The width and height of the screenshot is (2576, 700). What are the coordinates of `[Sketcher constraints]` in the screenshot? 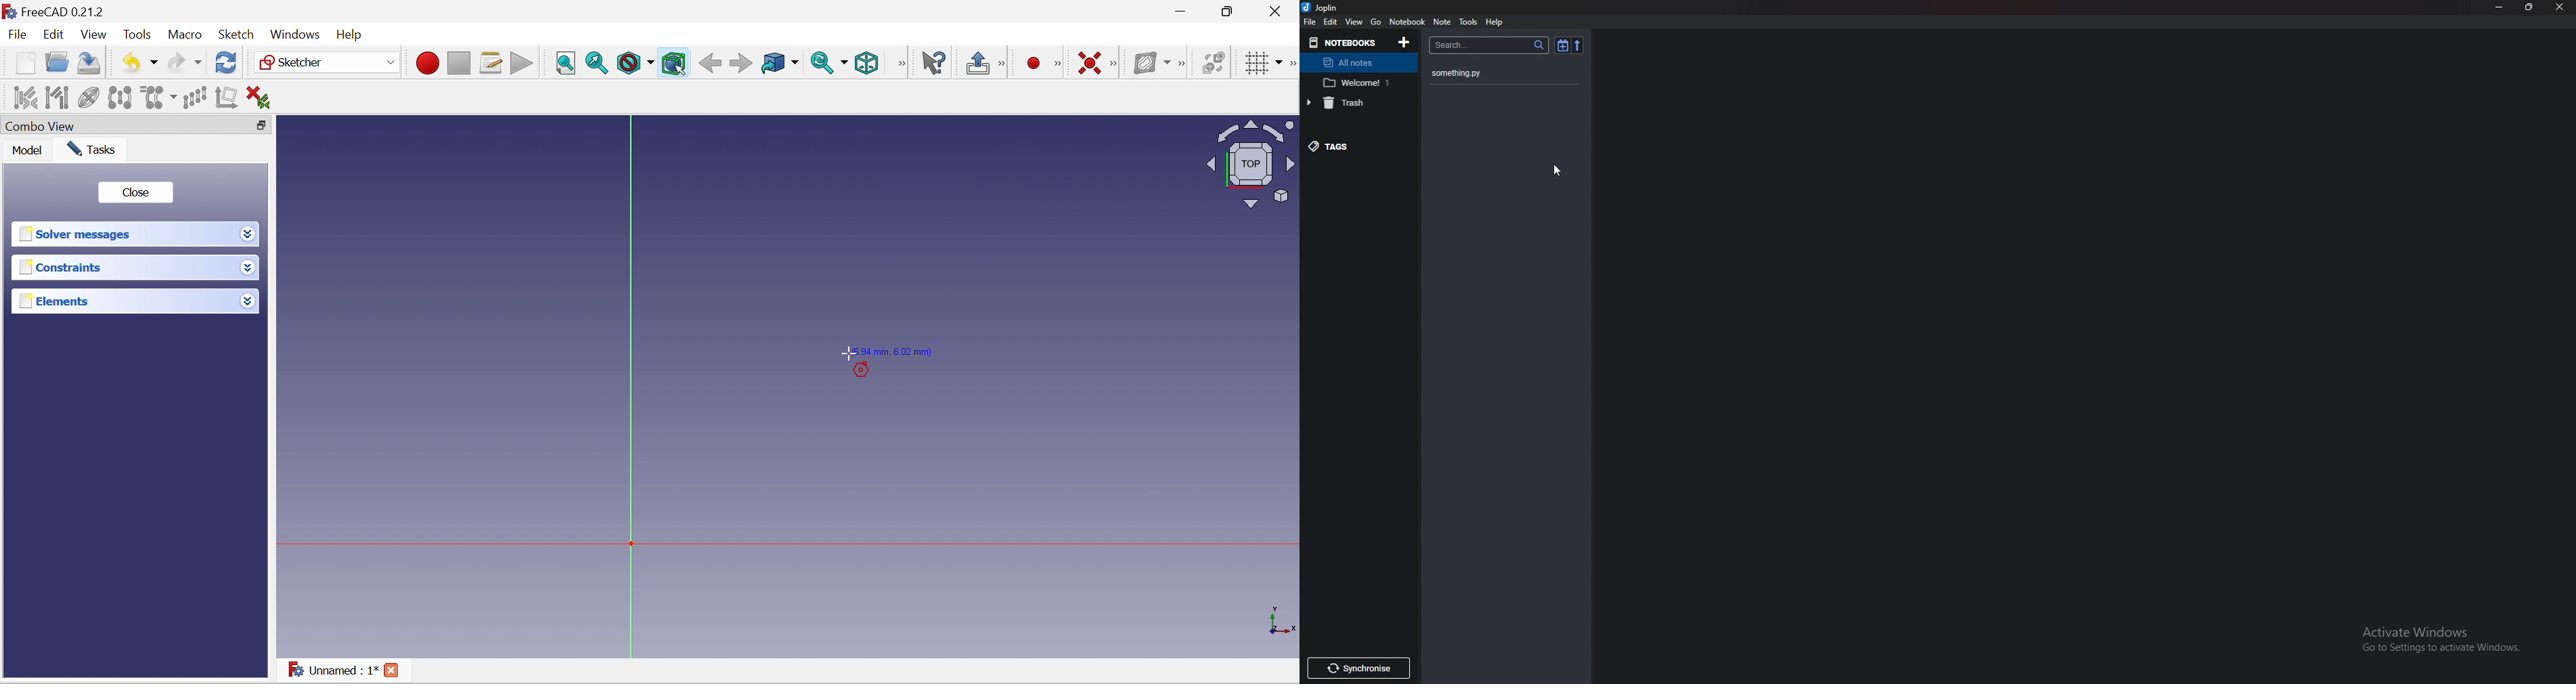 It's located at (1113, 64).